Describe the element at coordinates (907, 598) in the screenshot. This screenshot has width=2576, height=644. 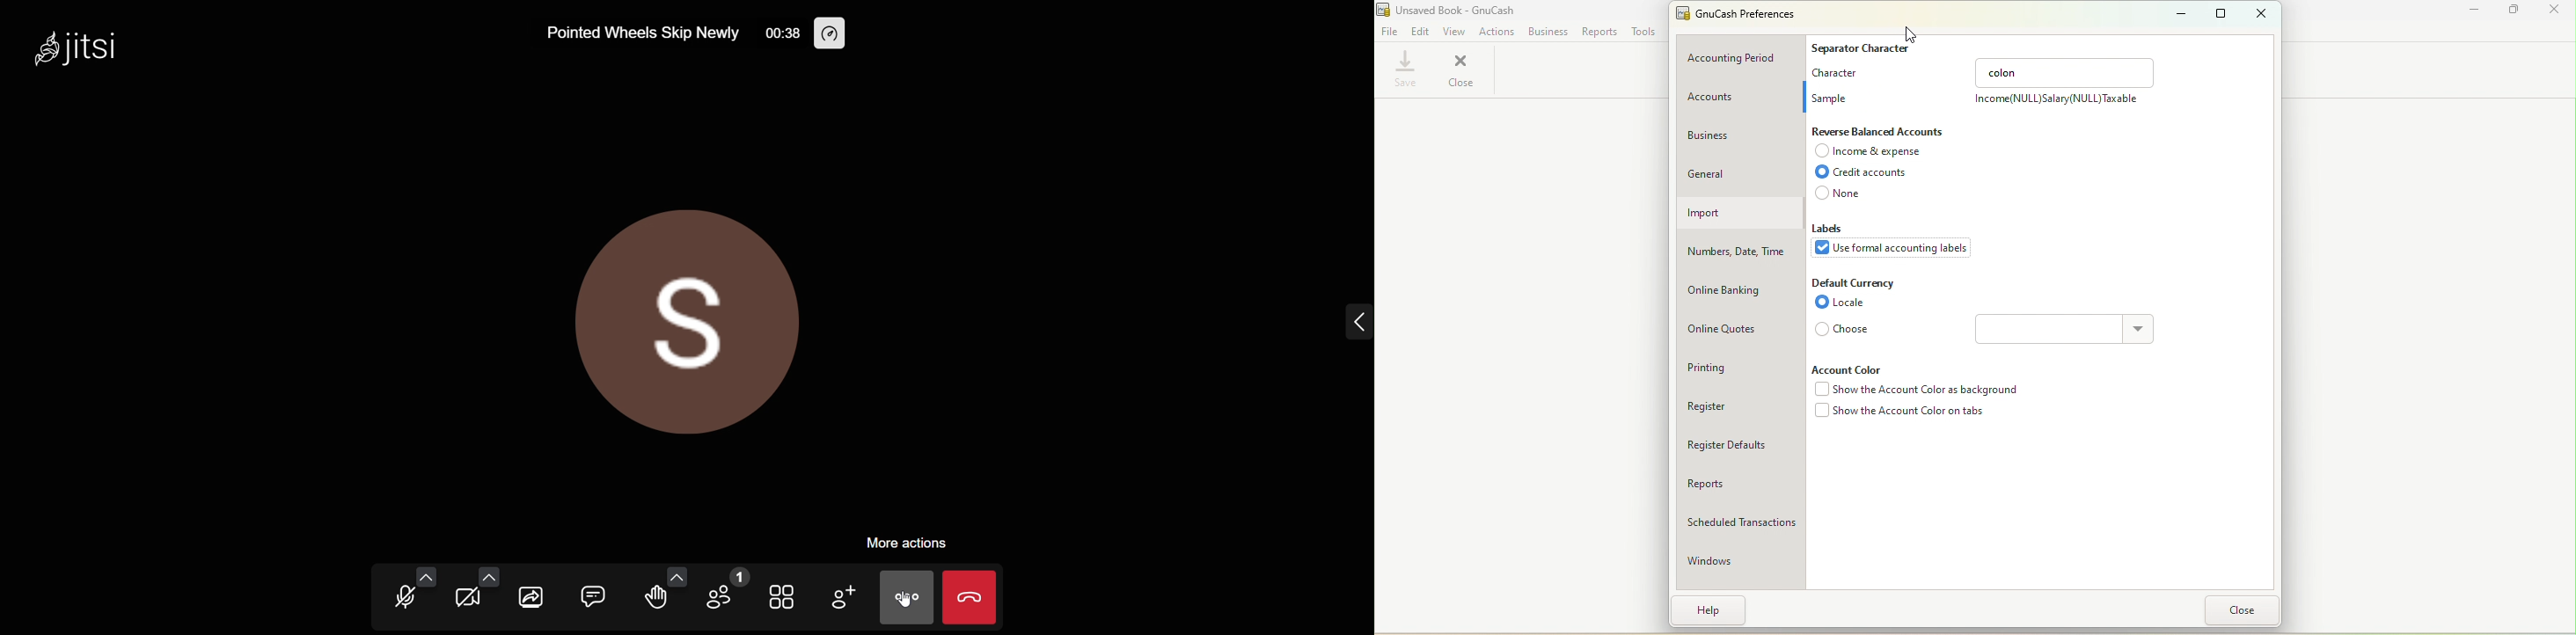
I see `more actions` at that location.